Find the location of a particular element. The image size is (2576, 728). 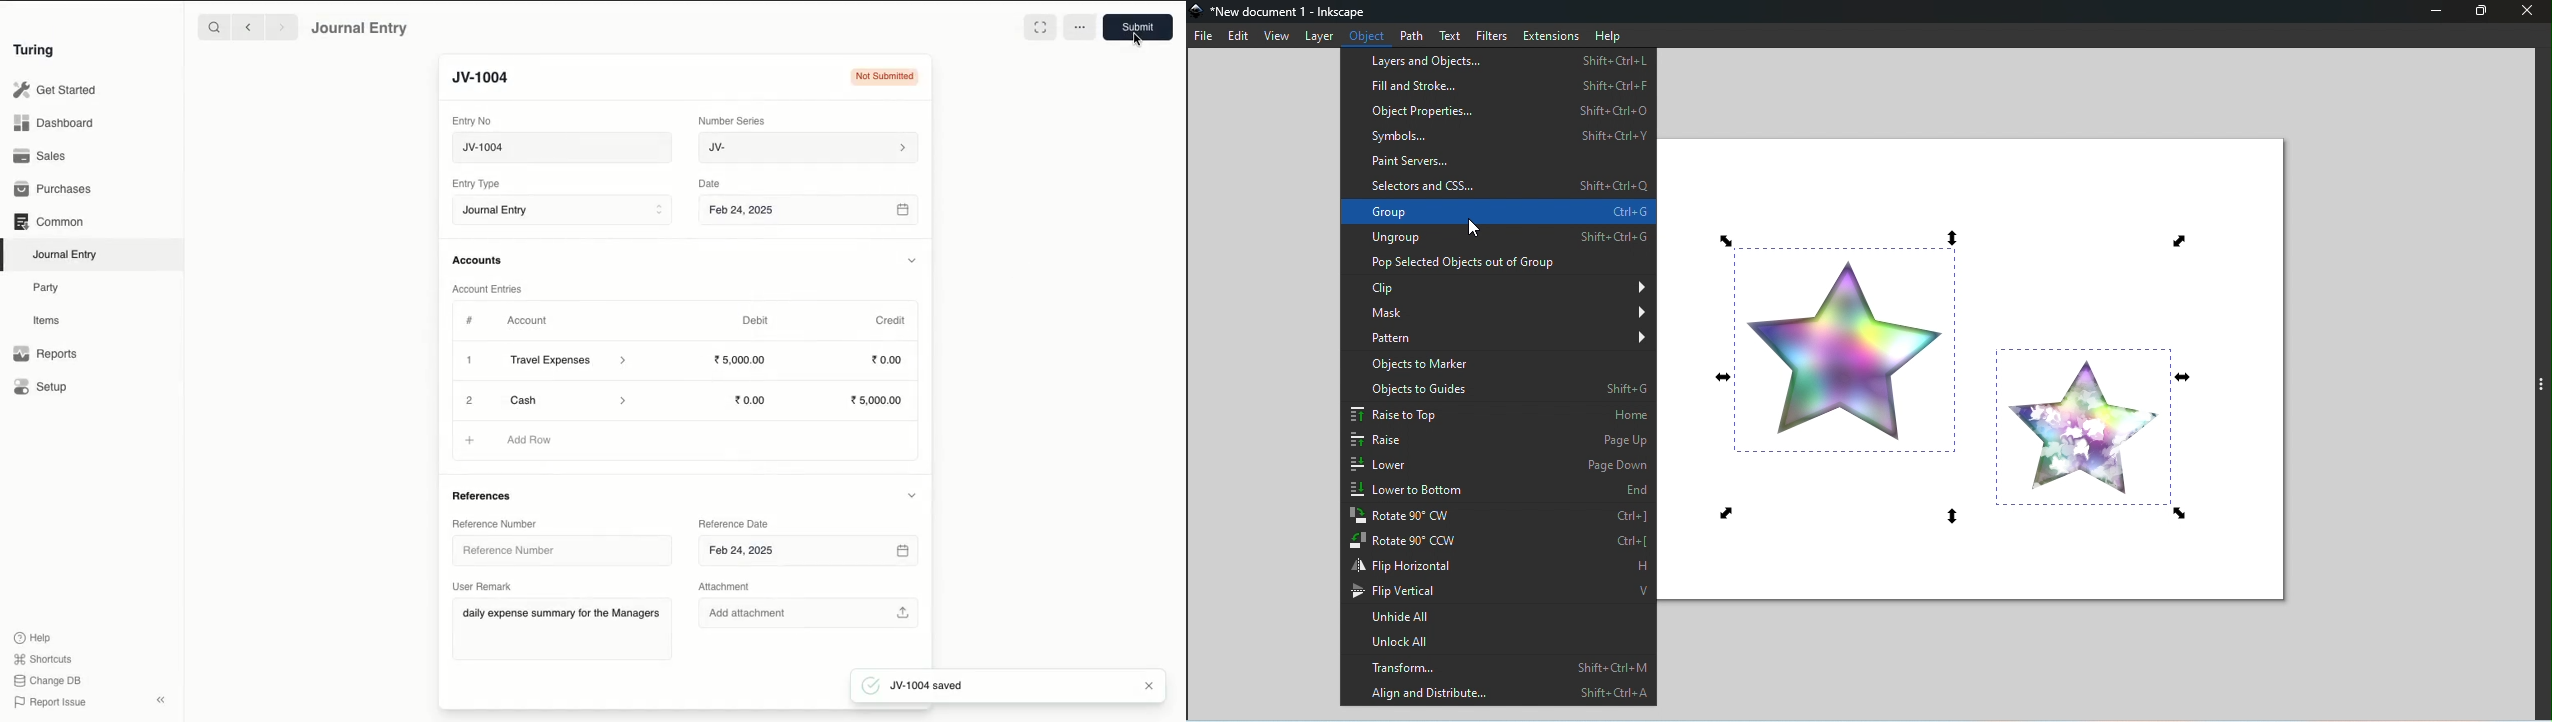

Items is located at coordinates (47, 320).